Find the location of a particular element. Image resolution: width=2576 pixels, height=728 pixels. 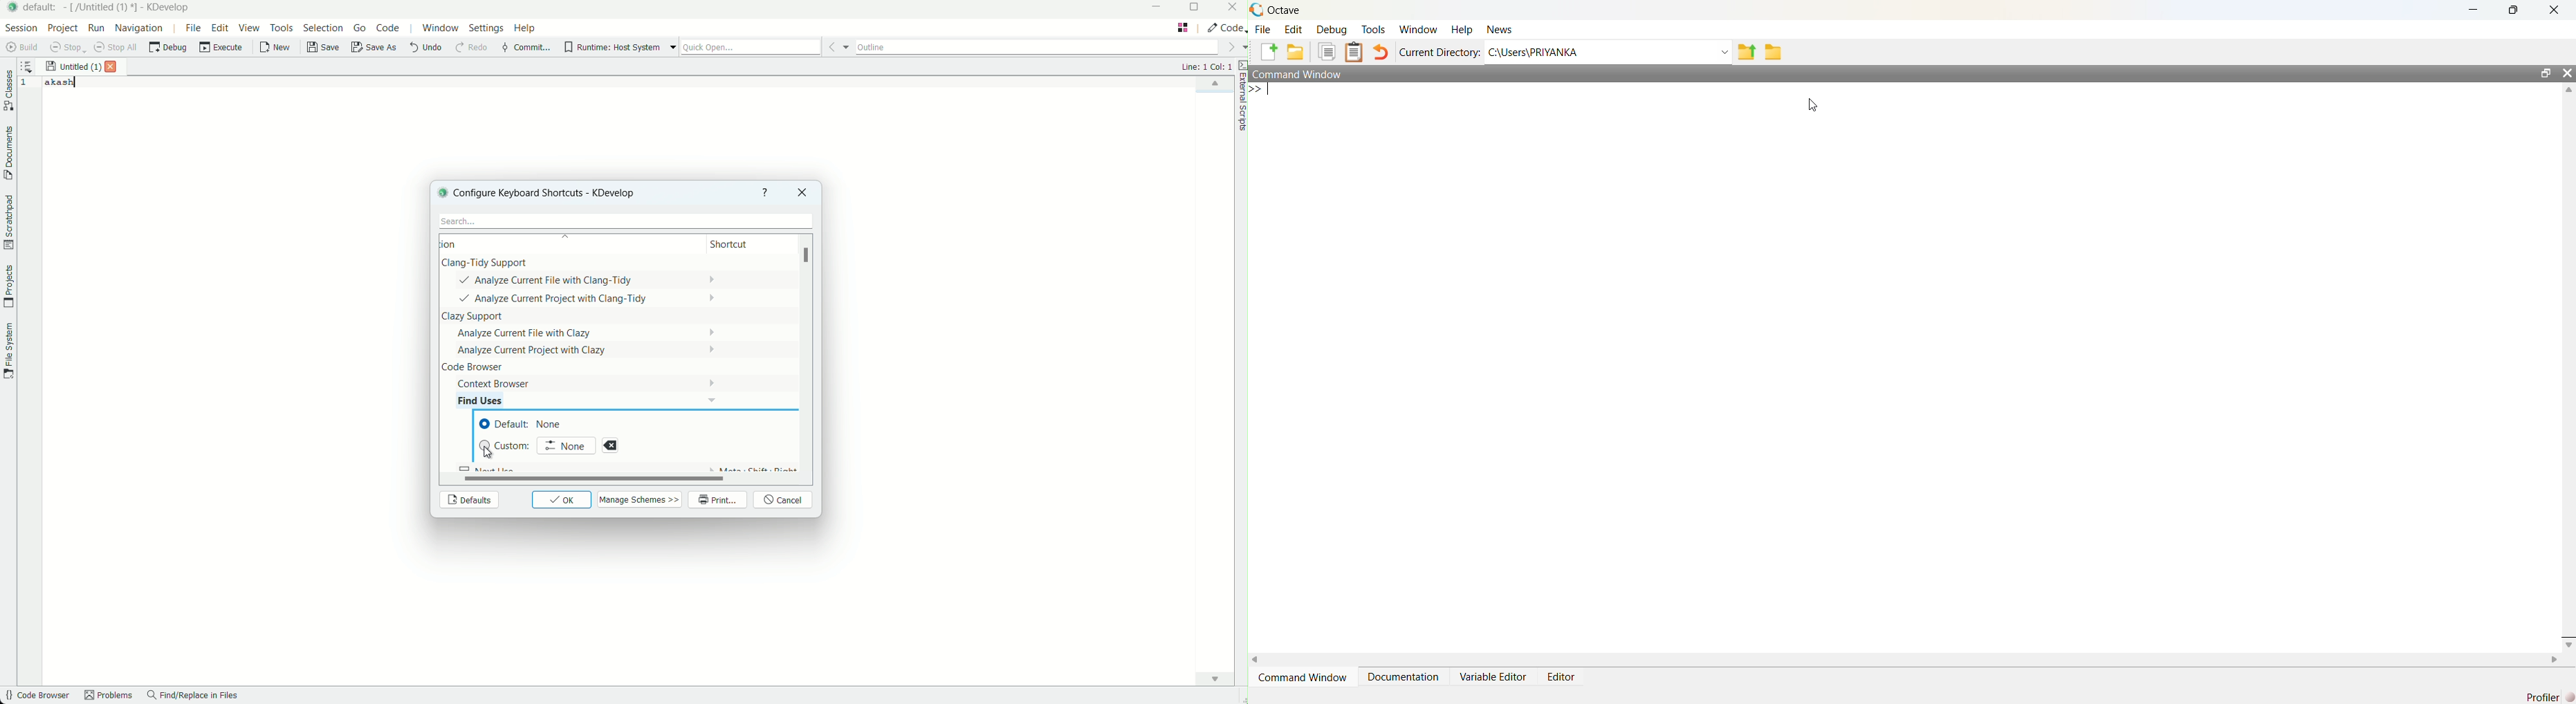

debug is located at coordinates (168, 48).